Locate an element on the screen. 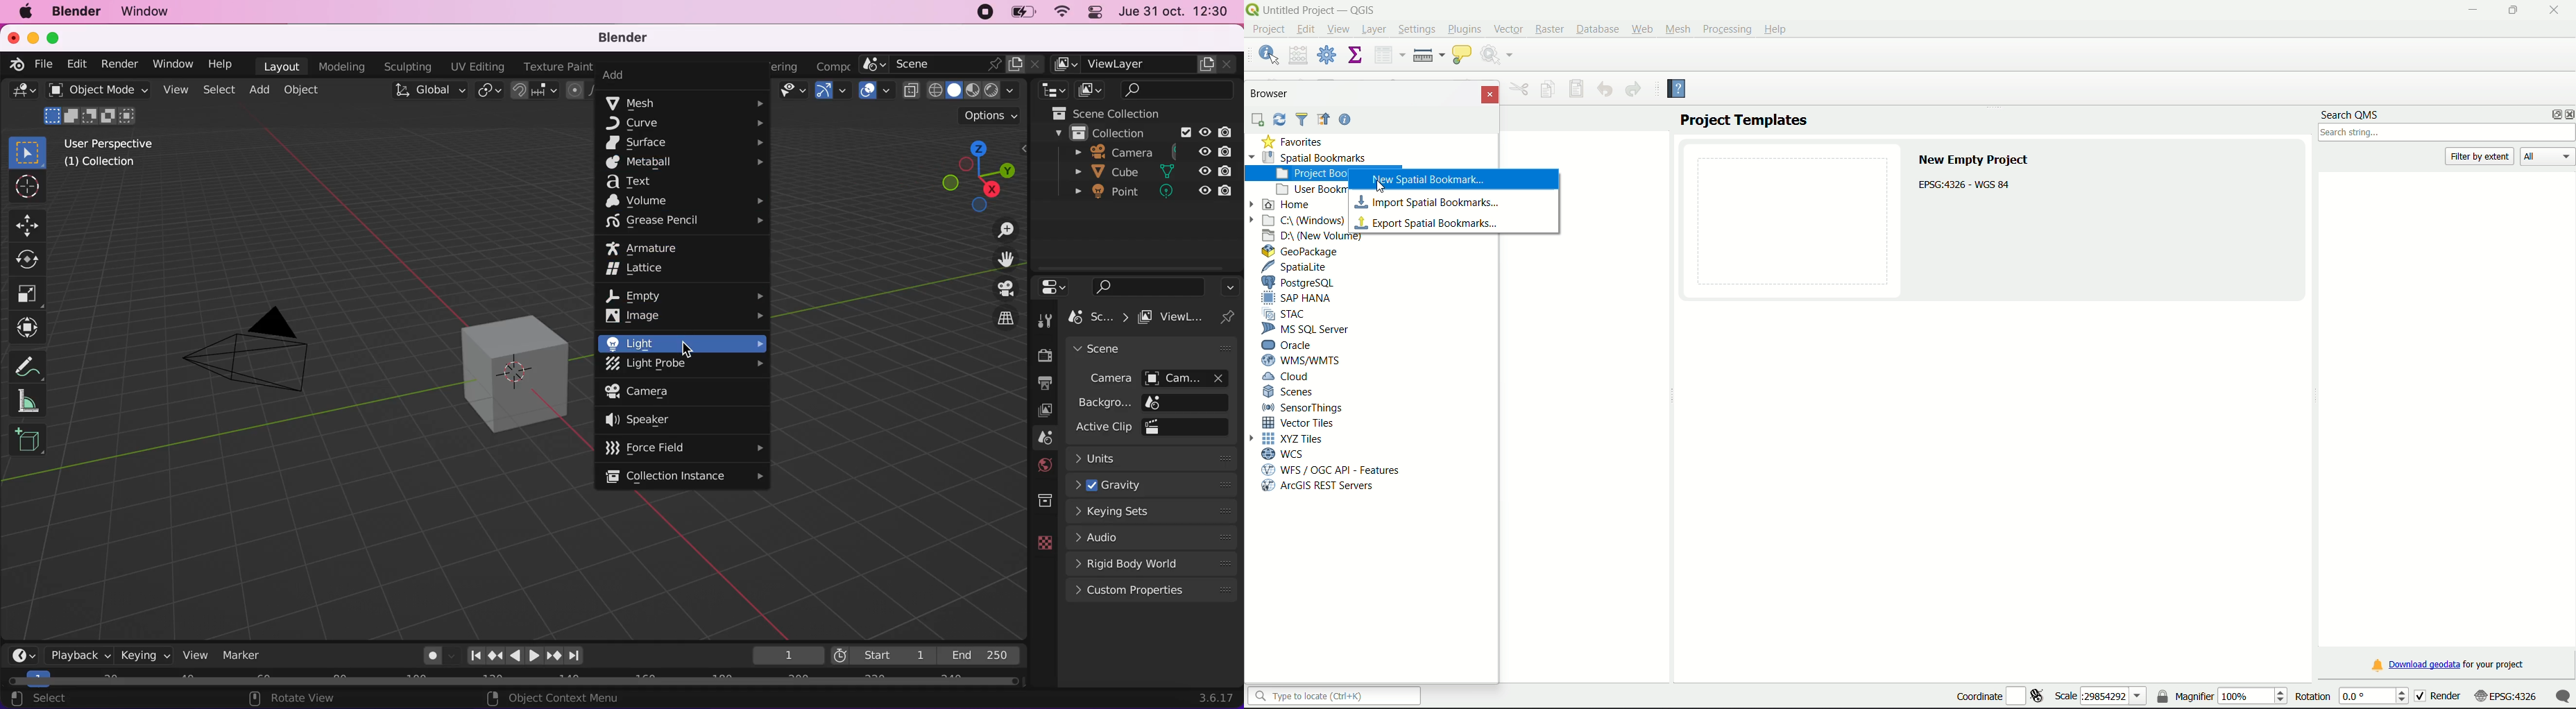  camera is located at coordinates (1192, 378).